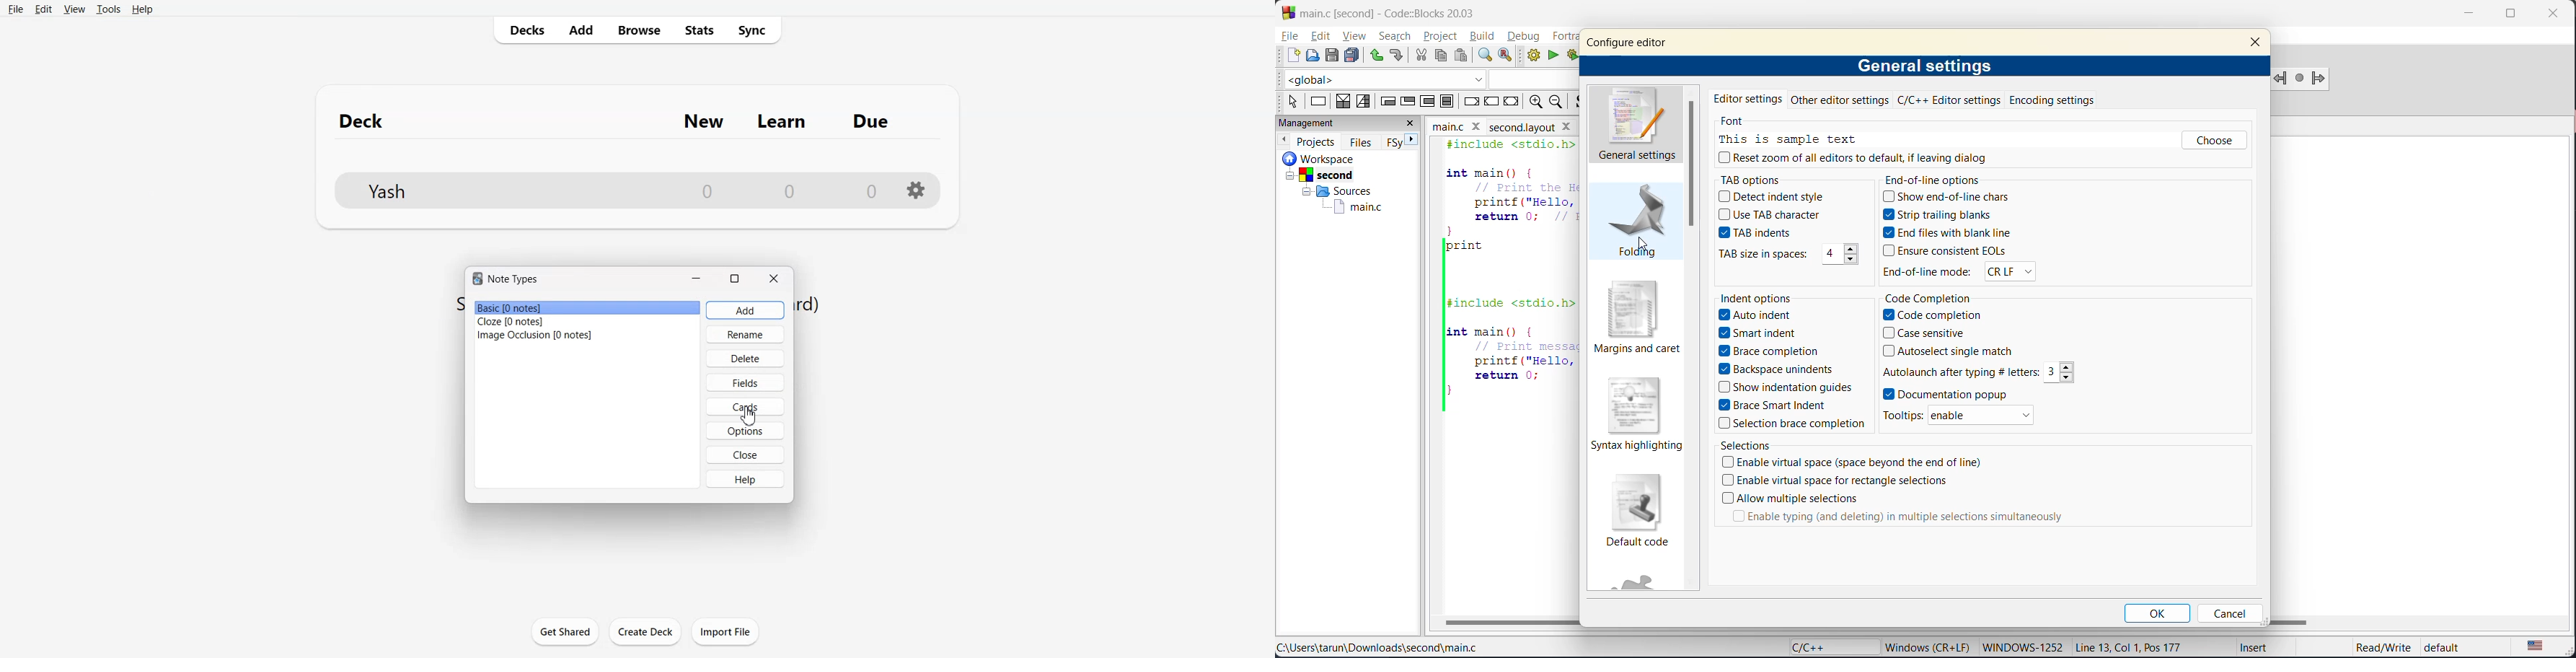  Describe the element at coordinates (1636, 514) in the screenshot. I see `default code` at that location.